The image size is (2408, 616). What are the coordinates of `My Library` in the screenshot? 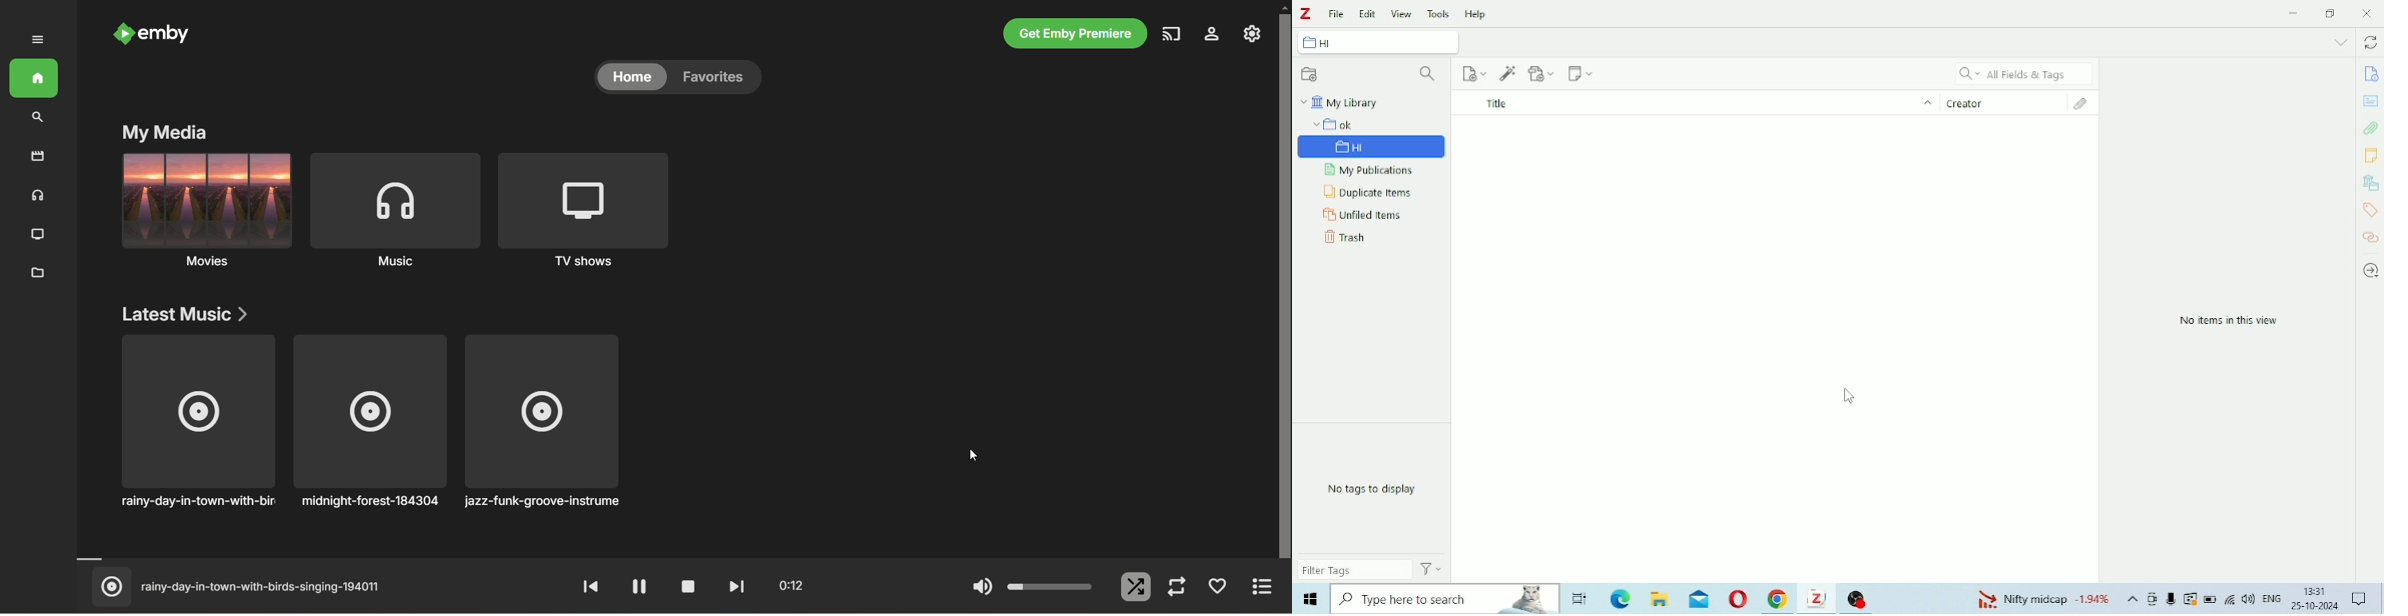 It's located at (1341, 102).